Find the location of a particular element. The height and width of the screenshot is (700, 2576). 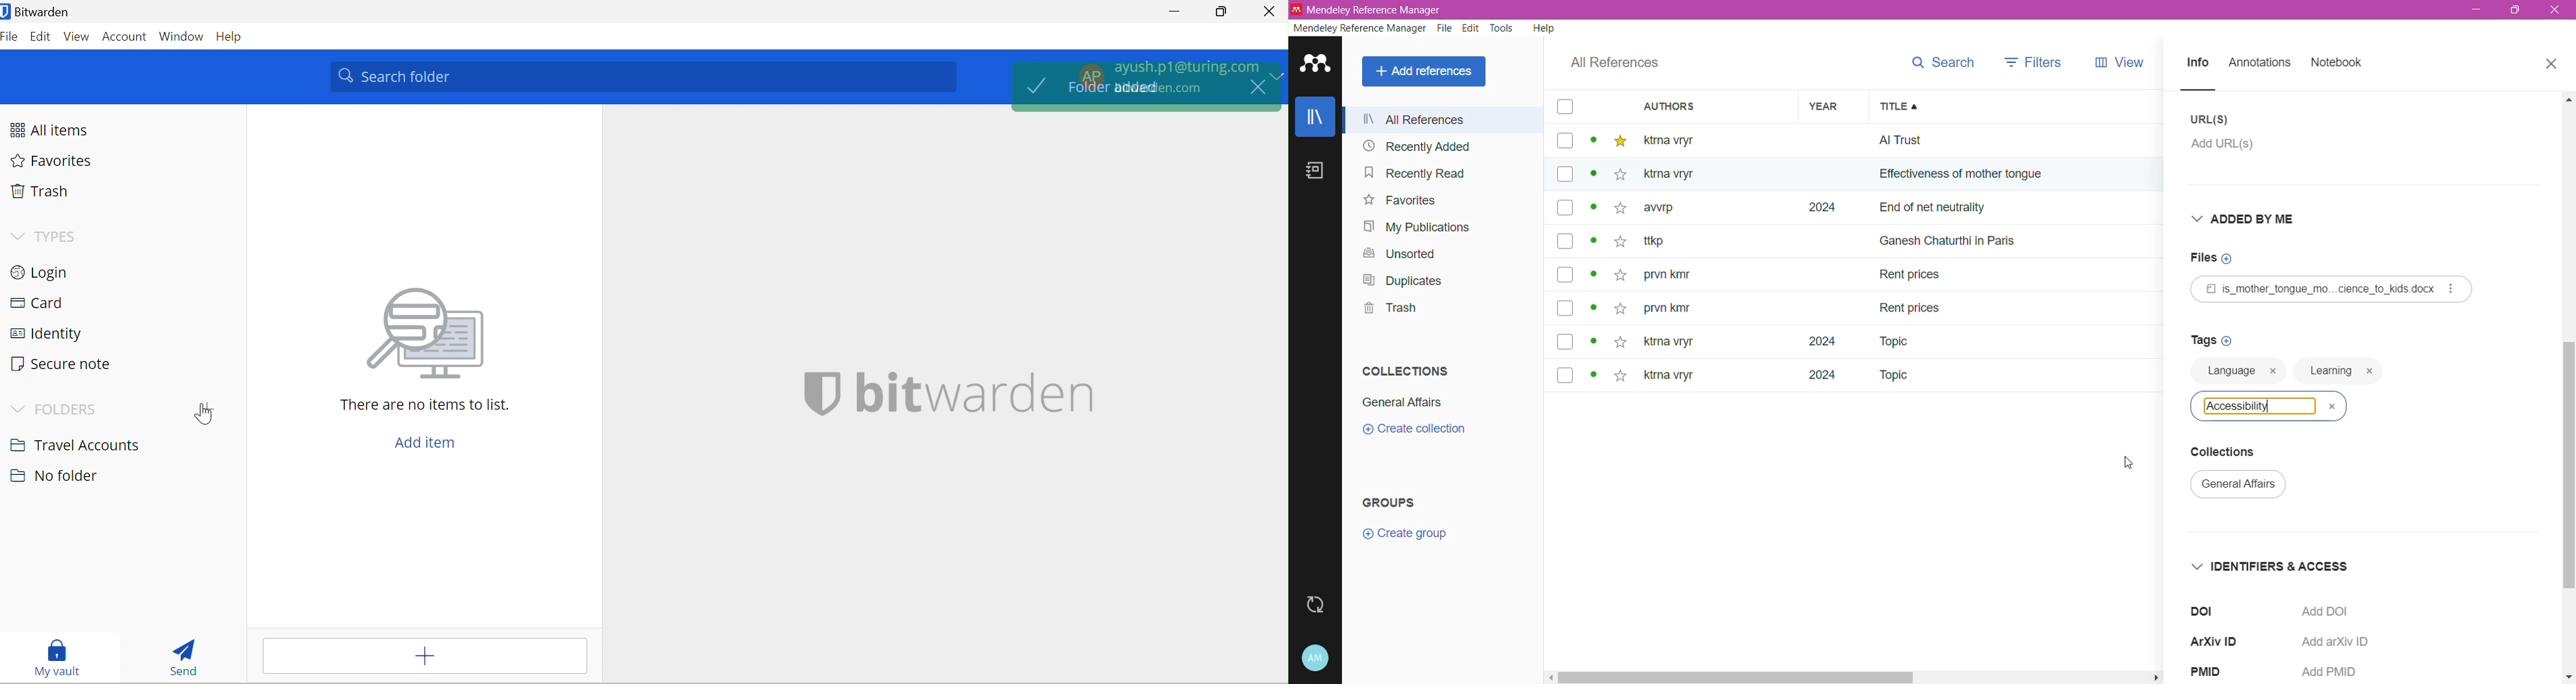

Favorites is located at coordinates (1400, 201).